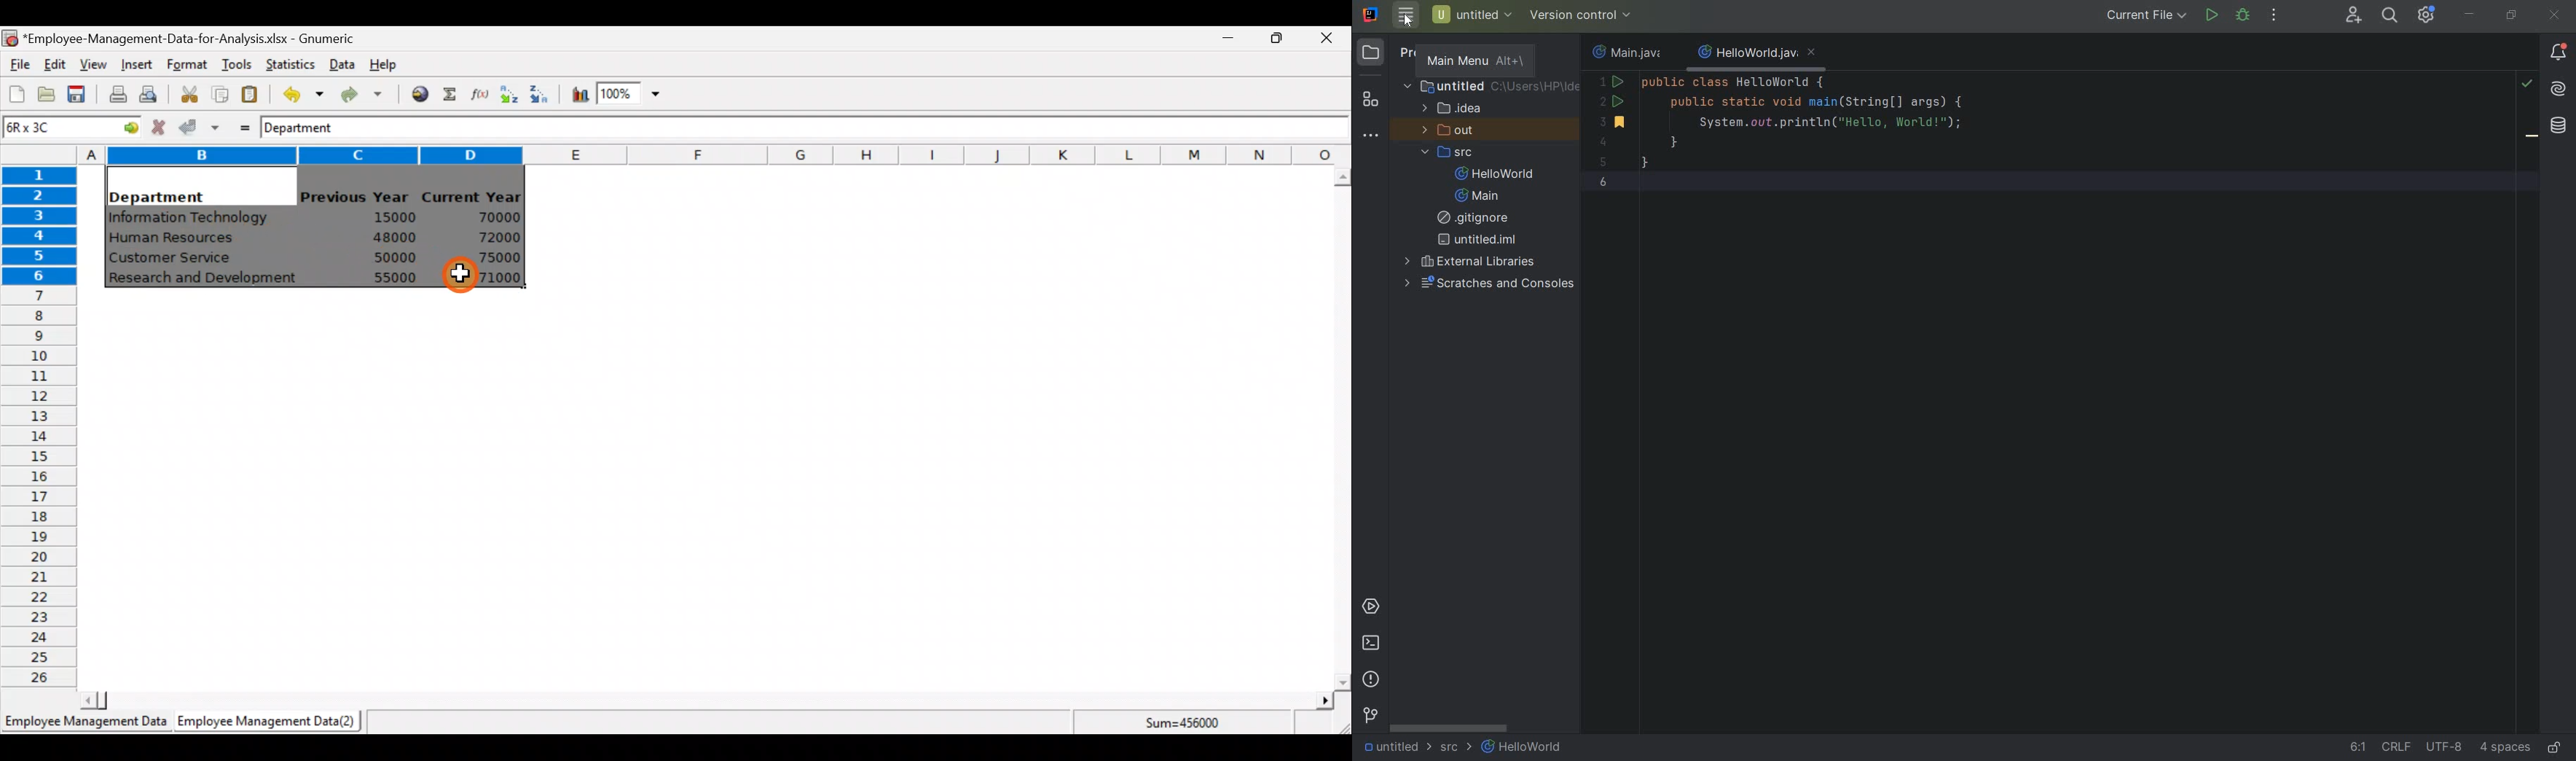 The image size is (2576, 784). Describe the element at coordinates (1818, 131) in the screenshot. I see `codes` at that location.